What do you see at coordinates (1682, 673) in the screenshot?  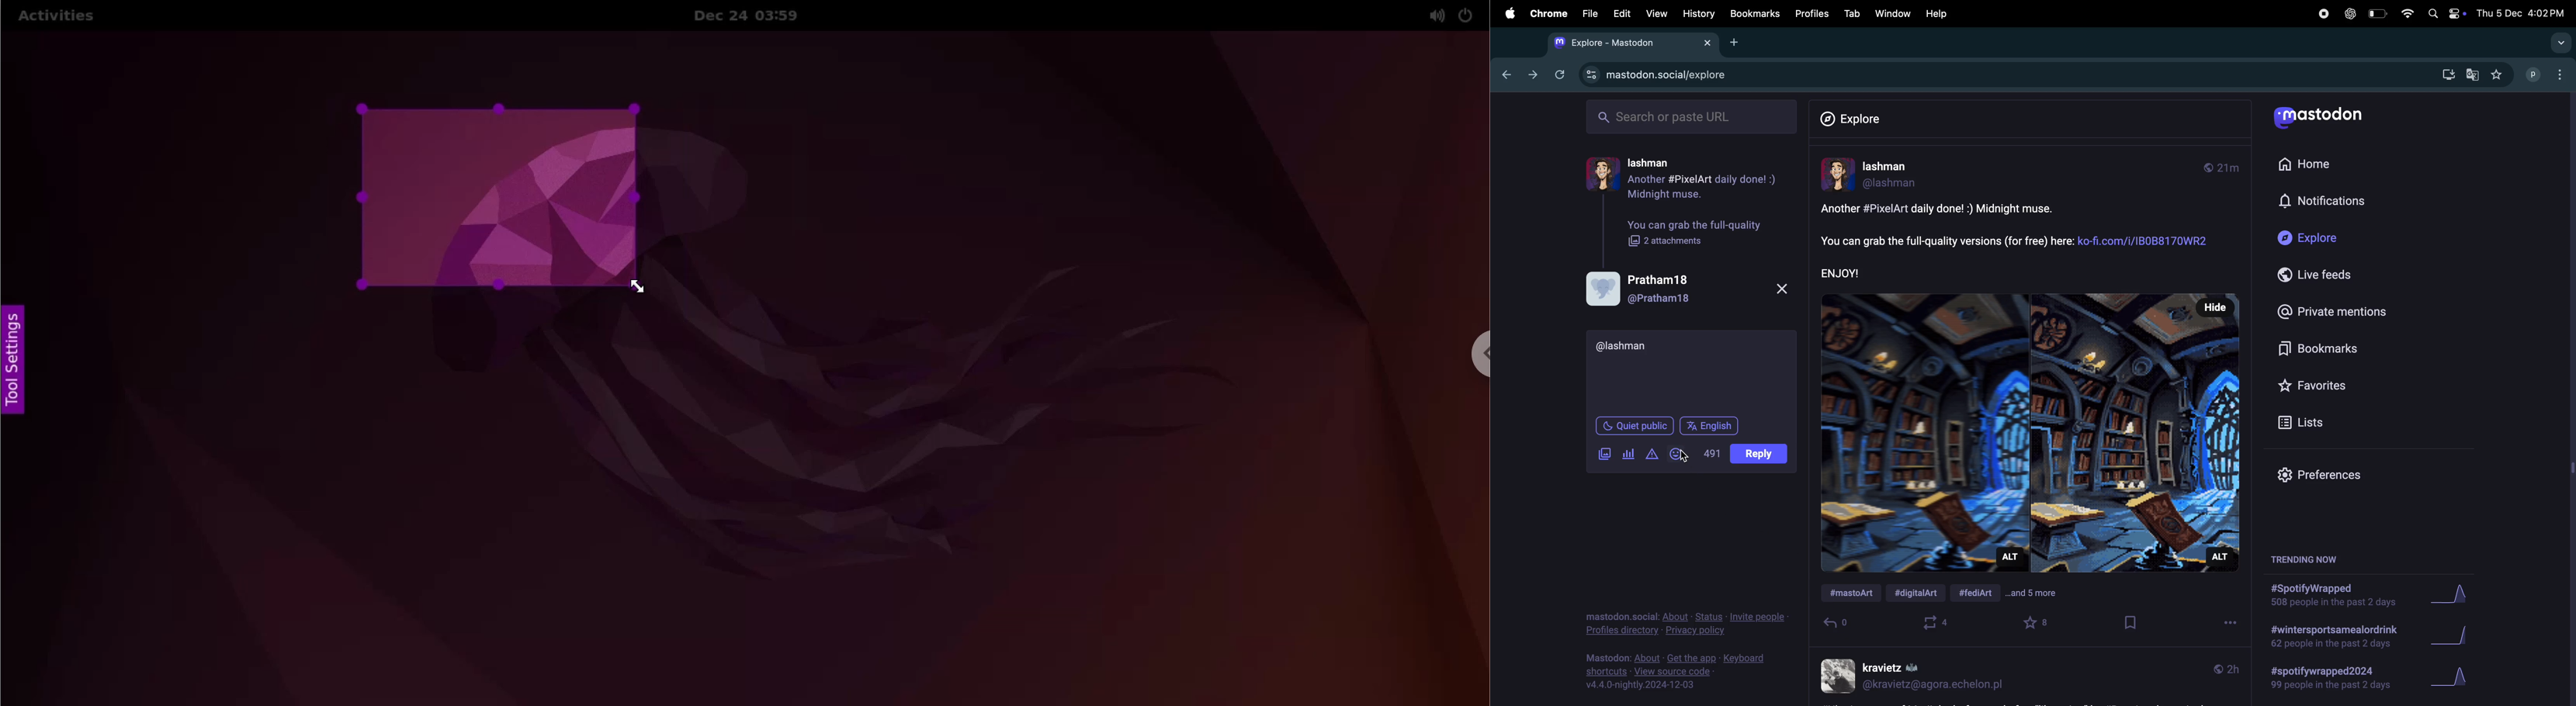 I see `view source code` at bounding box center [1682, 673].